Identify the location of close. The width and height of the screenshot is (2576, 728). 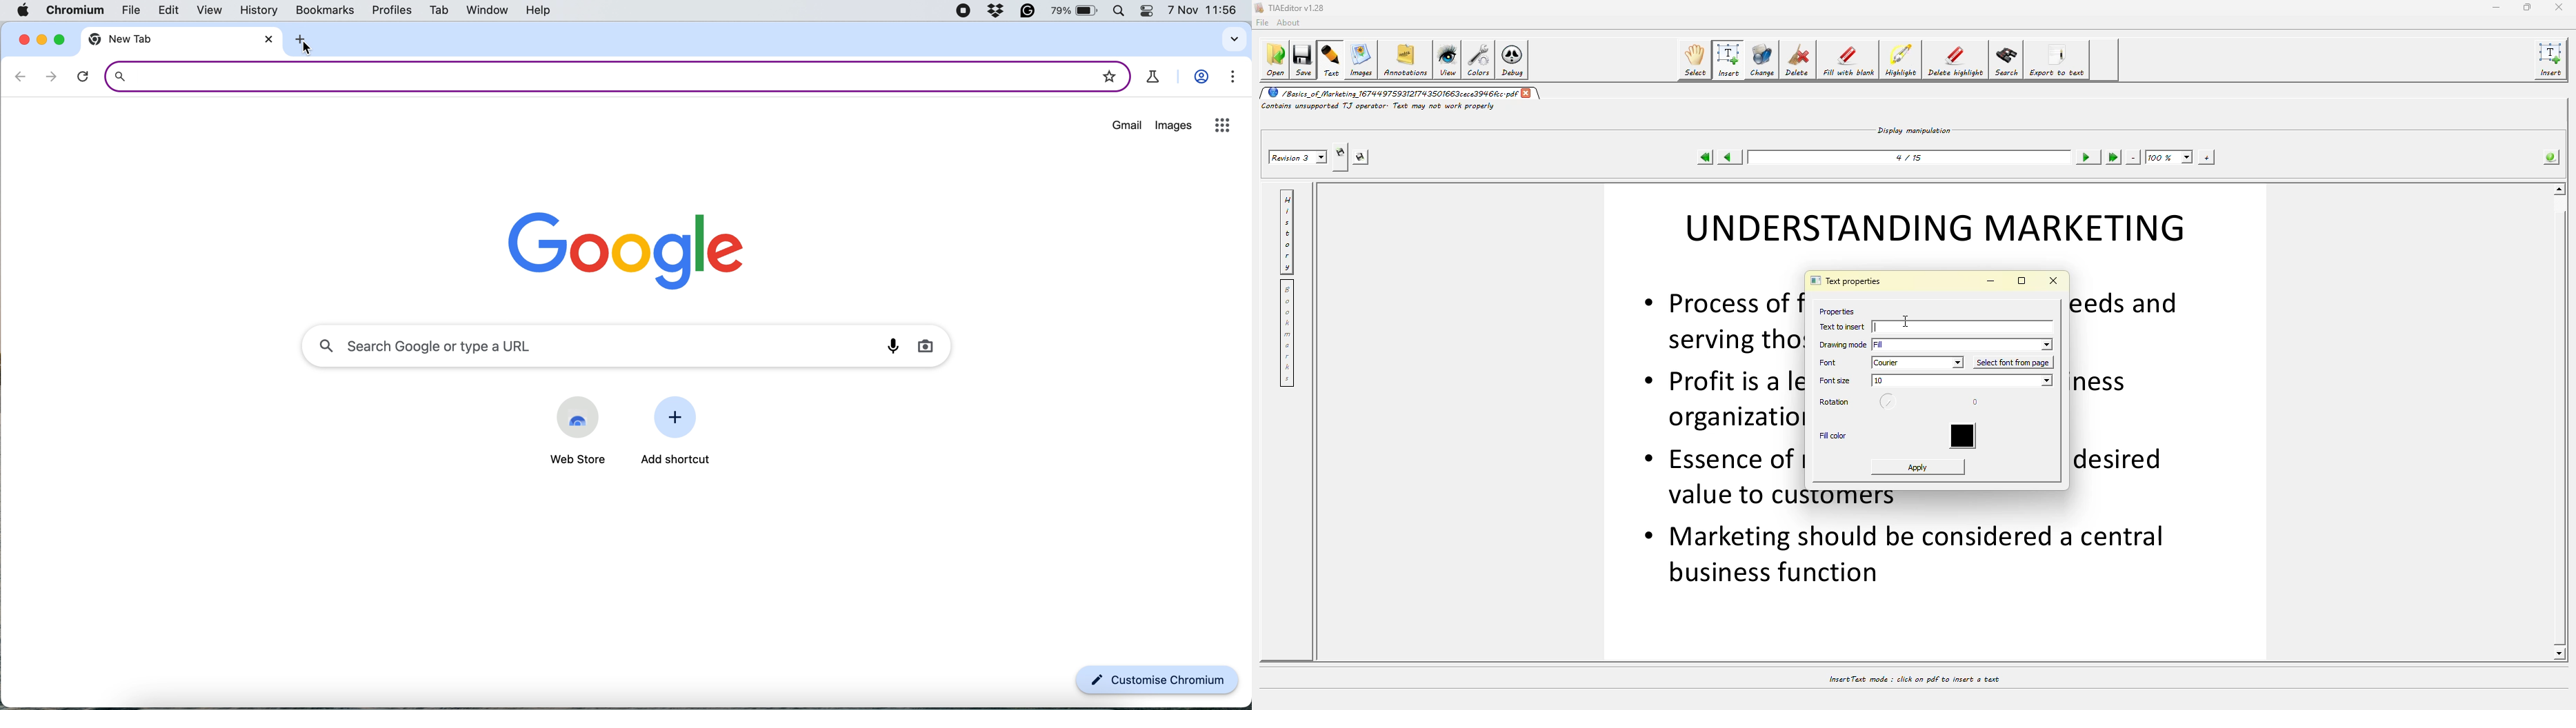
(265, 39).